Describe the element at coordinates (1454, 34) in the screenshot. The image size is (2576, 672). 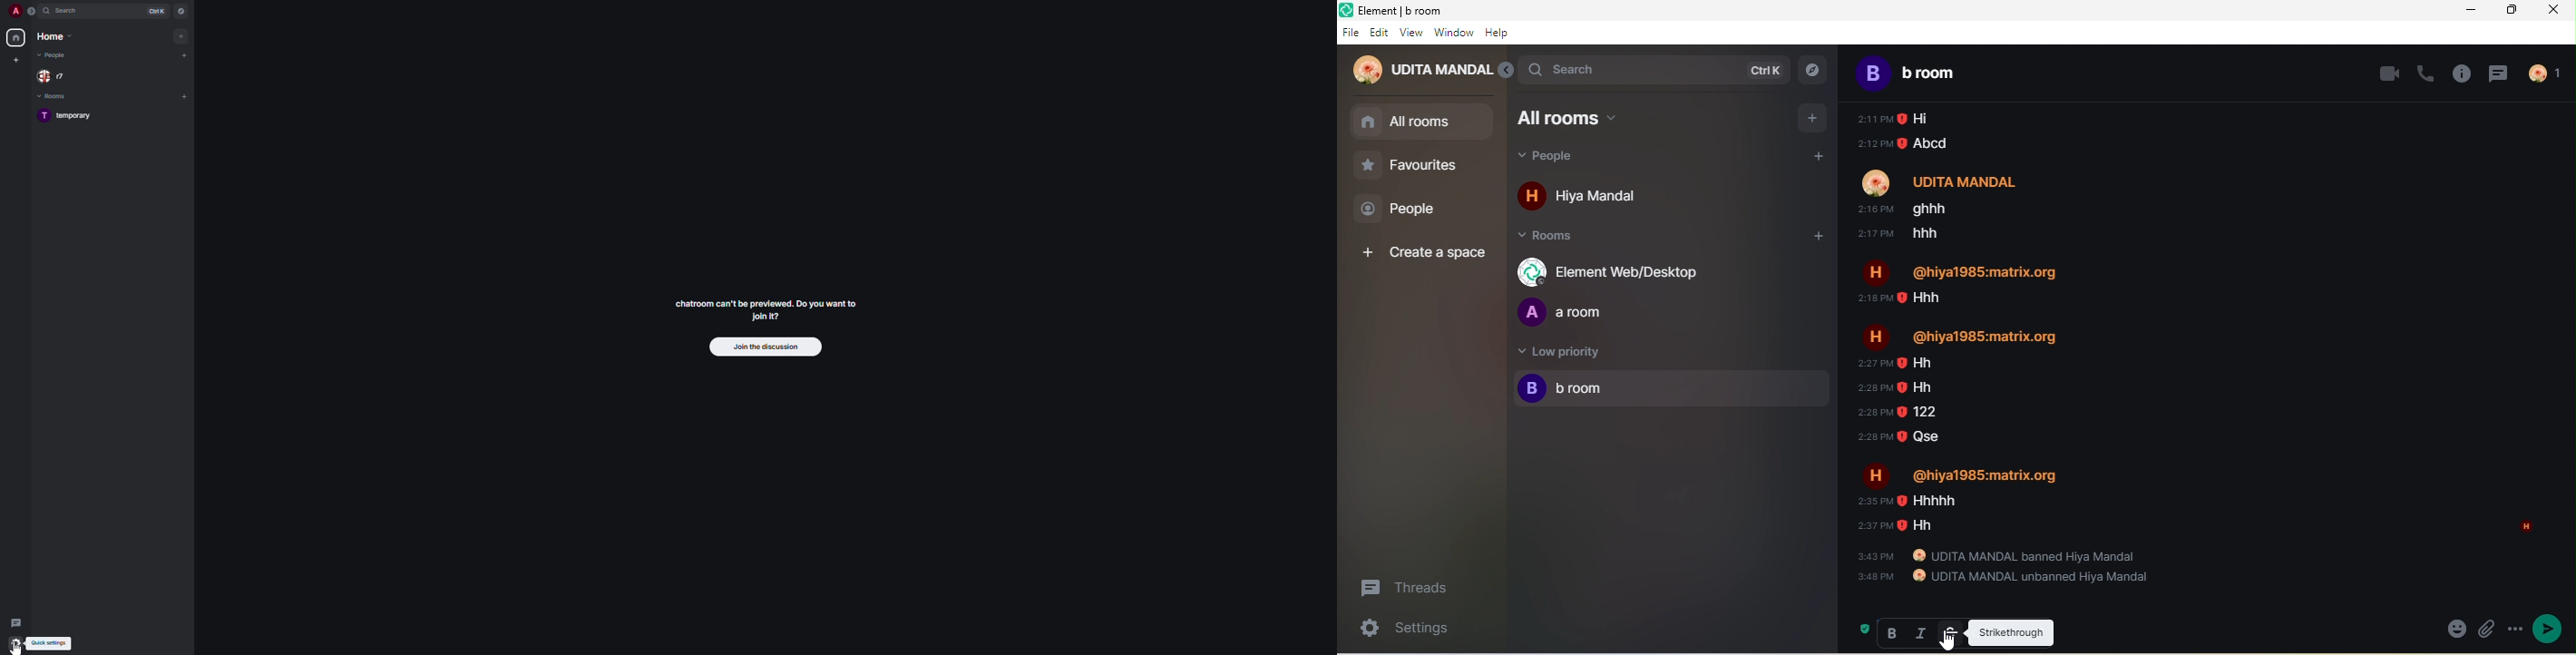
I see `window` at that location.